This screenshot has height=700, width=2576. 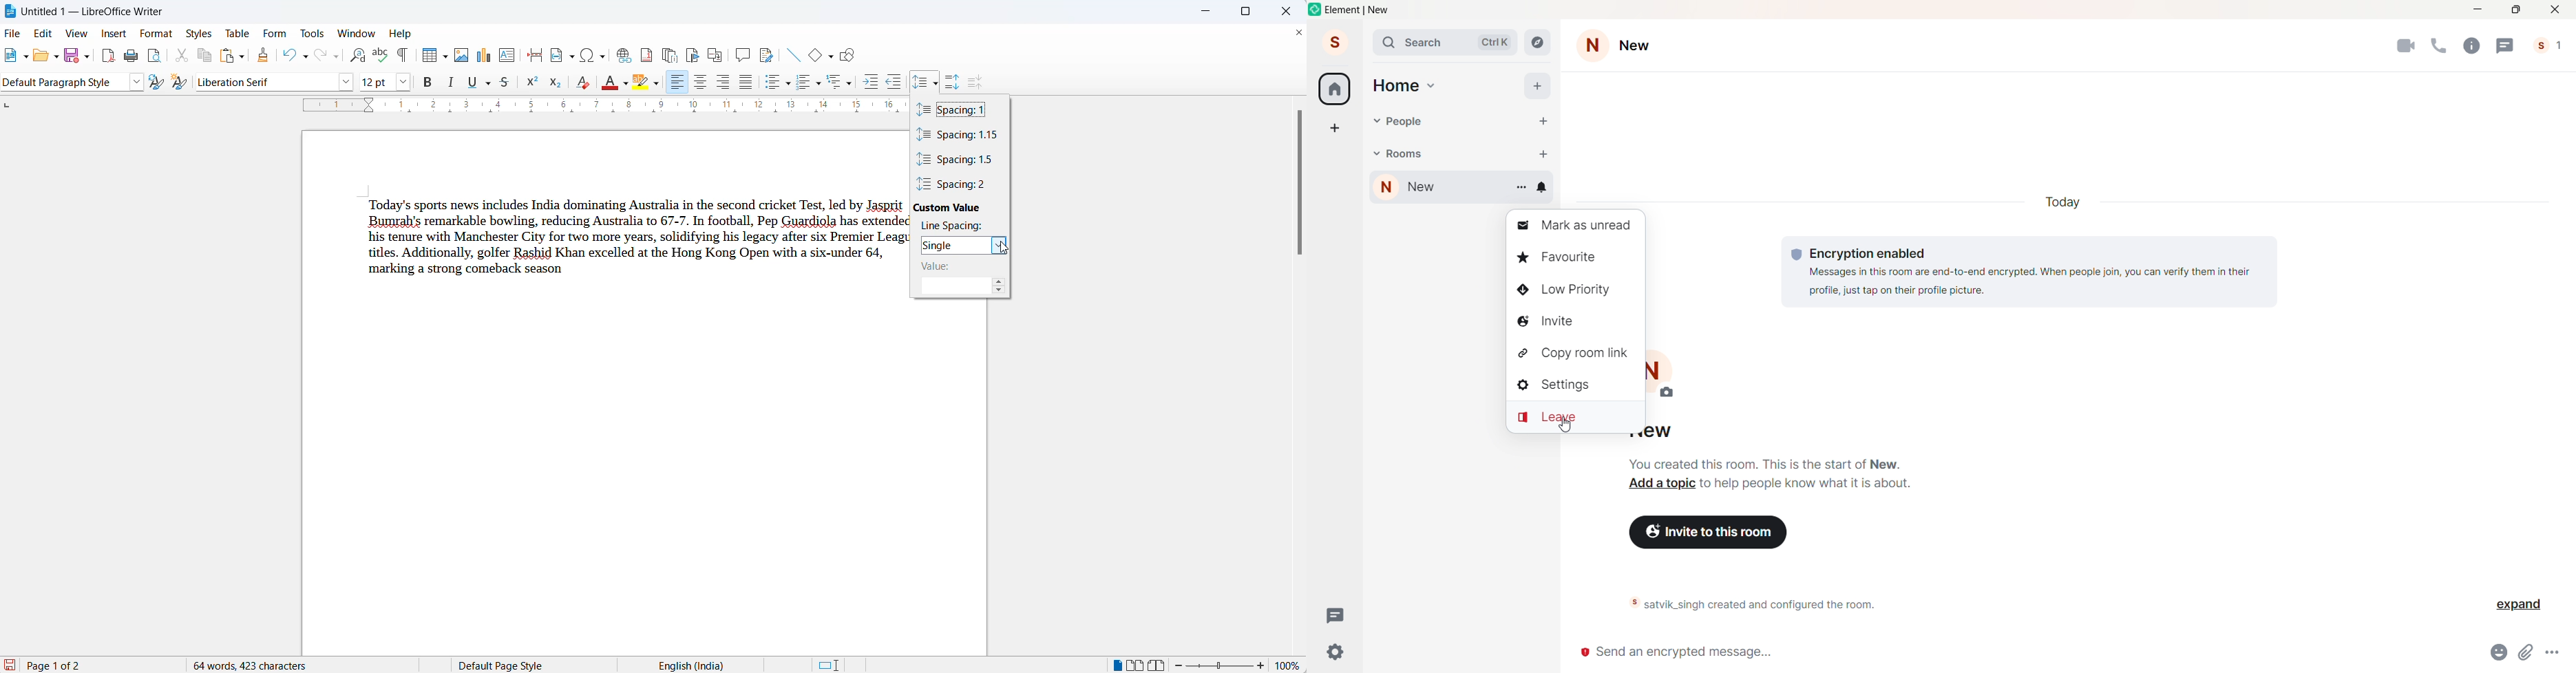 I want to click on Mark as Unread, so click(x=1572, y=228).